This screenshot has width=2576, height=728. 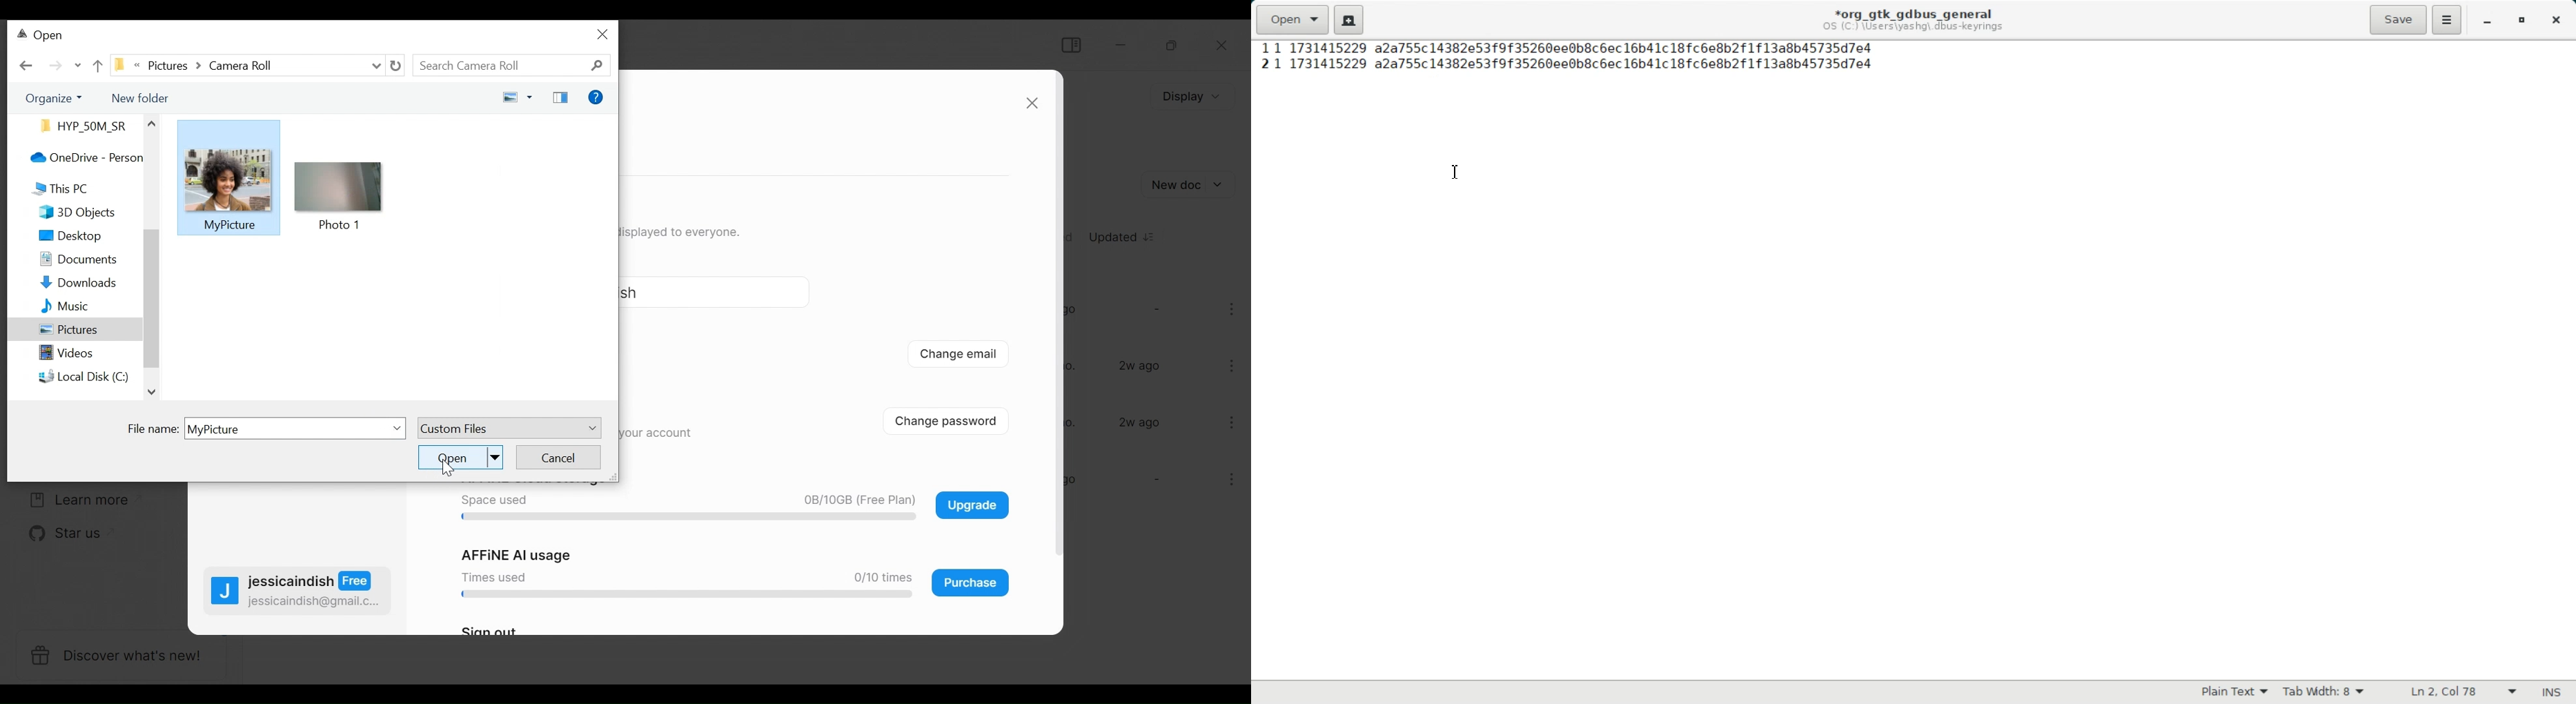 I want to click on Show the preview pane, so click(x=560, y=98).